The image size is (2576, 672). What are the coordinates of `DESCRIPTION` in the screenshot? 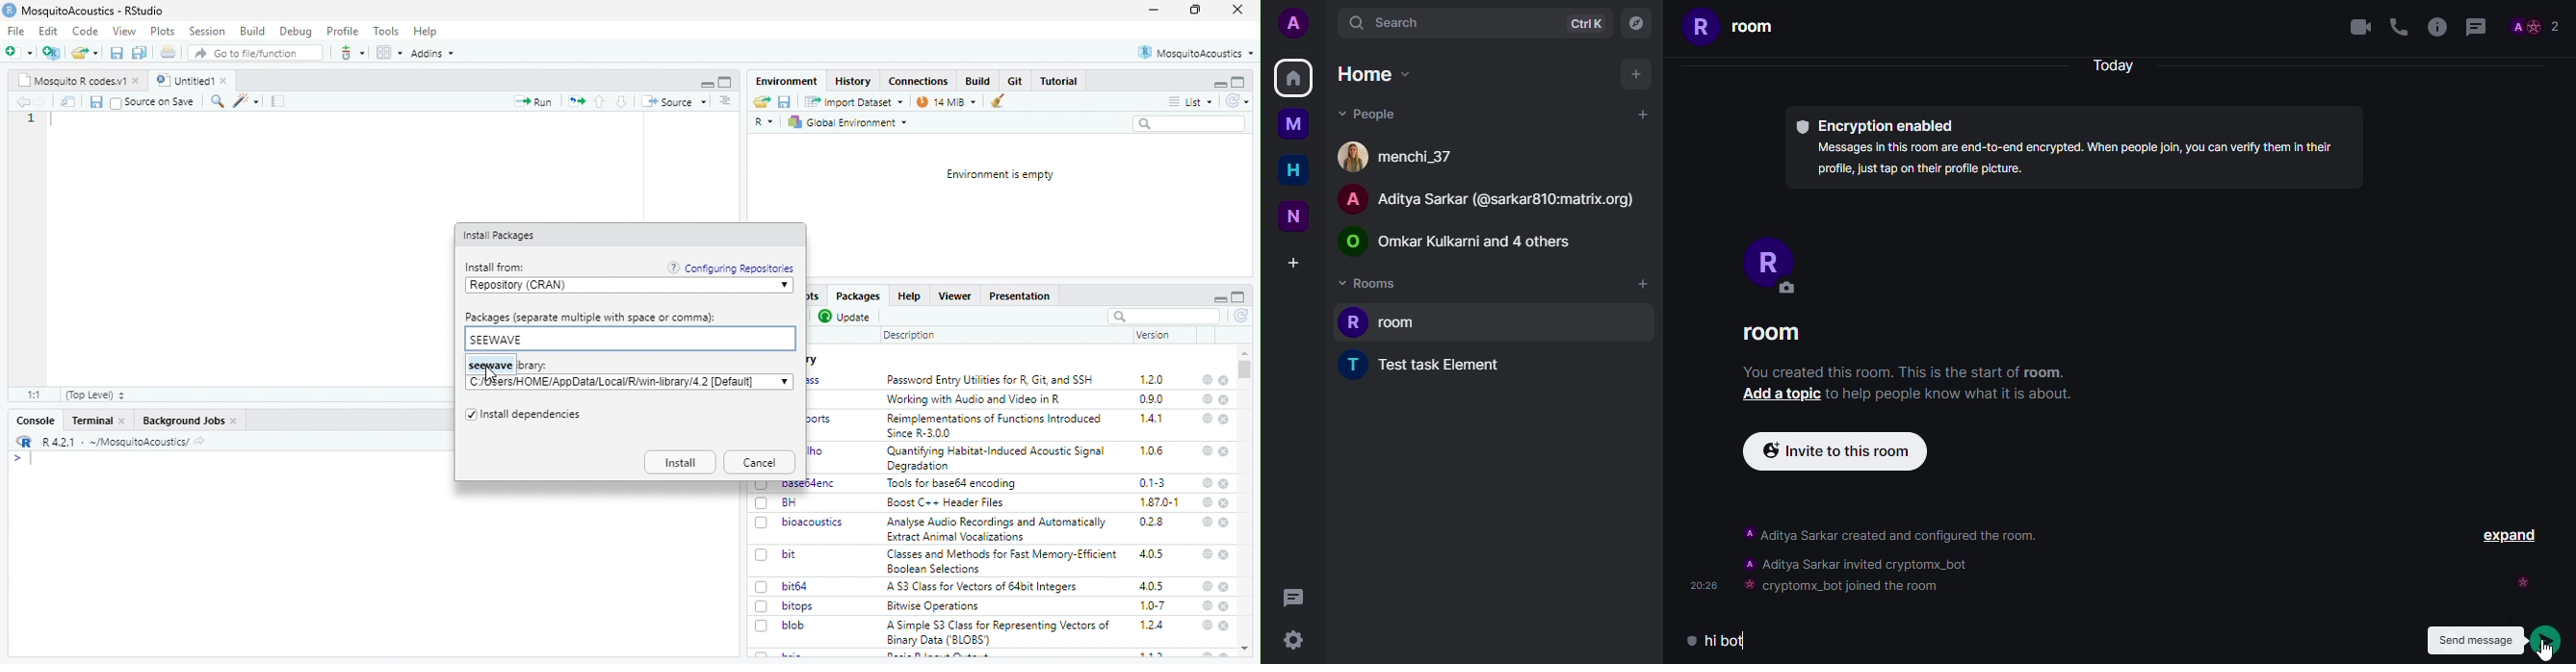 It's located at (1912, 536).